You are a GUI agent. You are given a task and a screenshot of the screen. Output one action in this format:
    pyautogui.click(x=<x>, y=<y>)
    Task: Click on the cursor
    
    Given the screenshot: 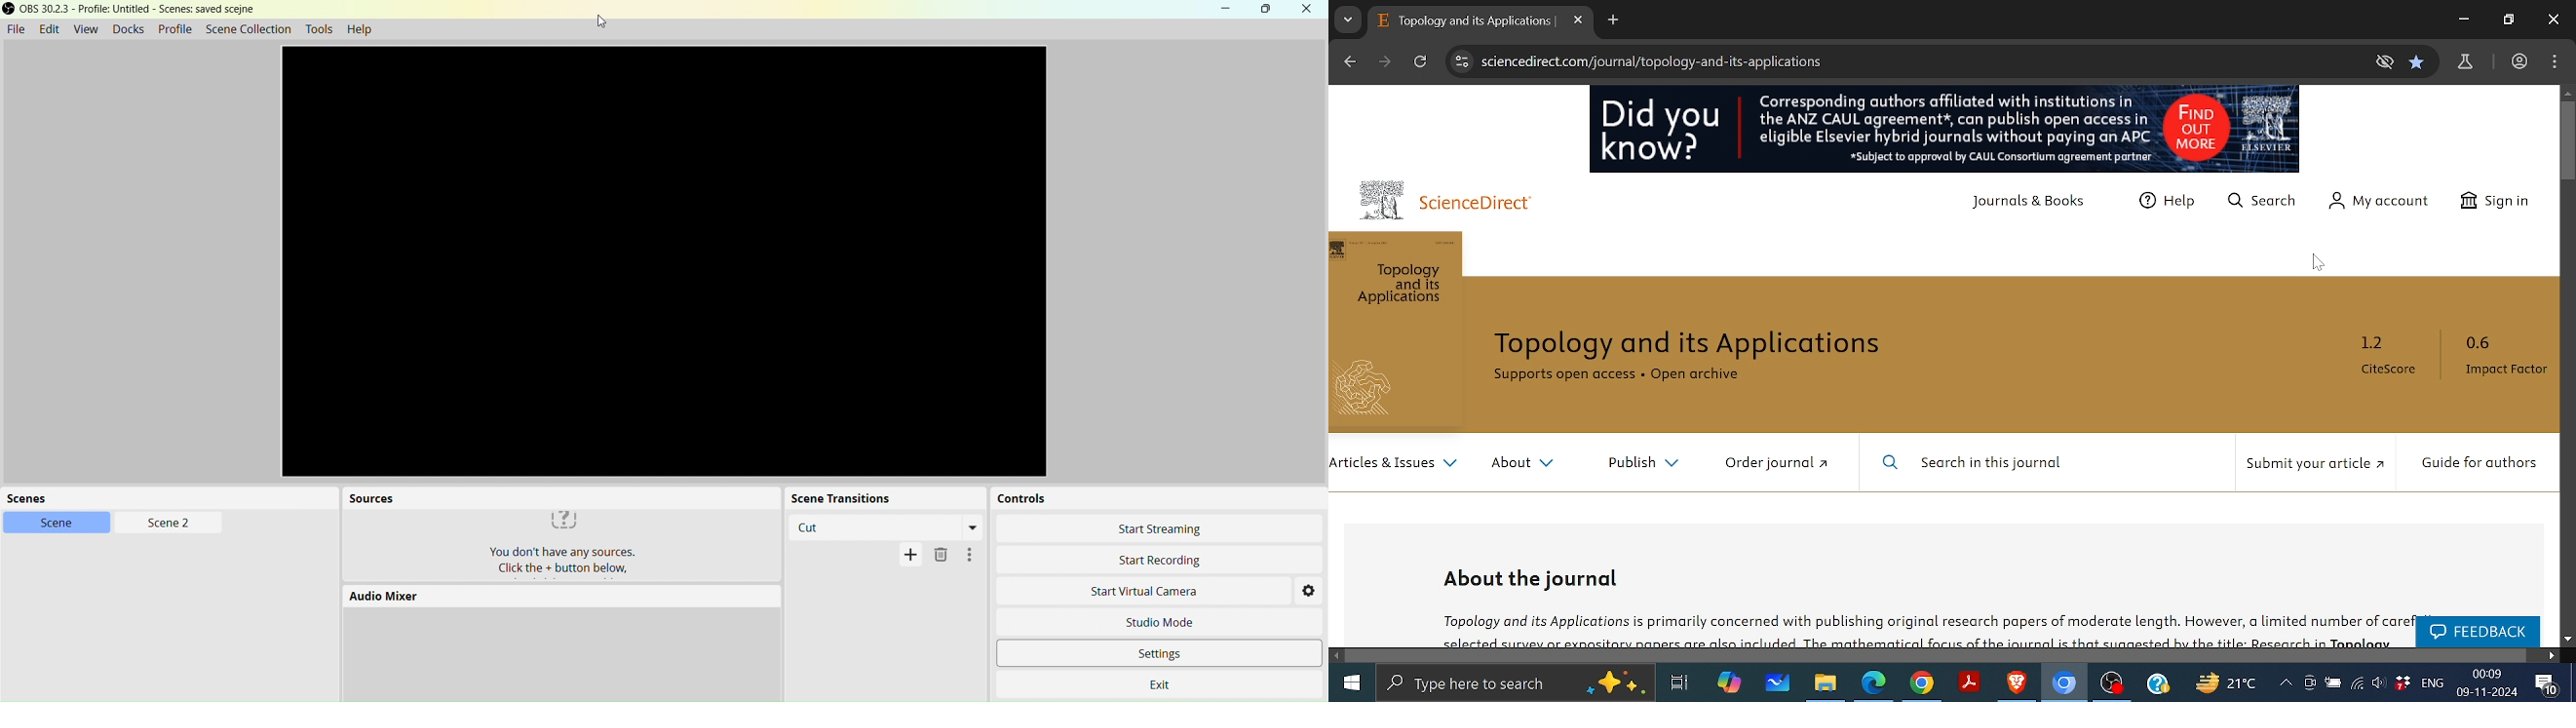 What is the action you would take?
    pyautogui.click(x=603, y=21)
    